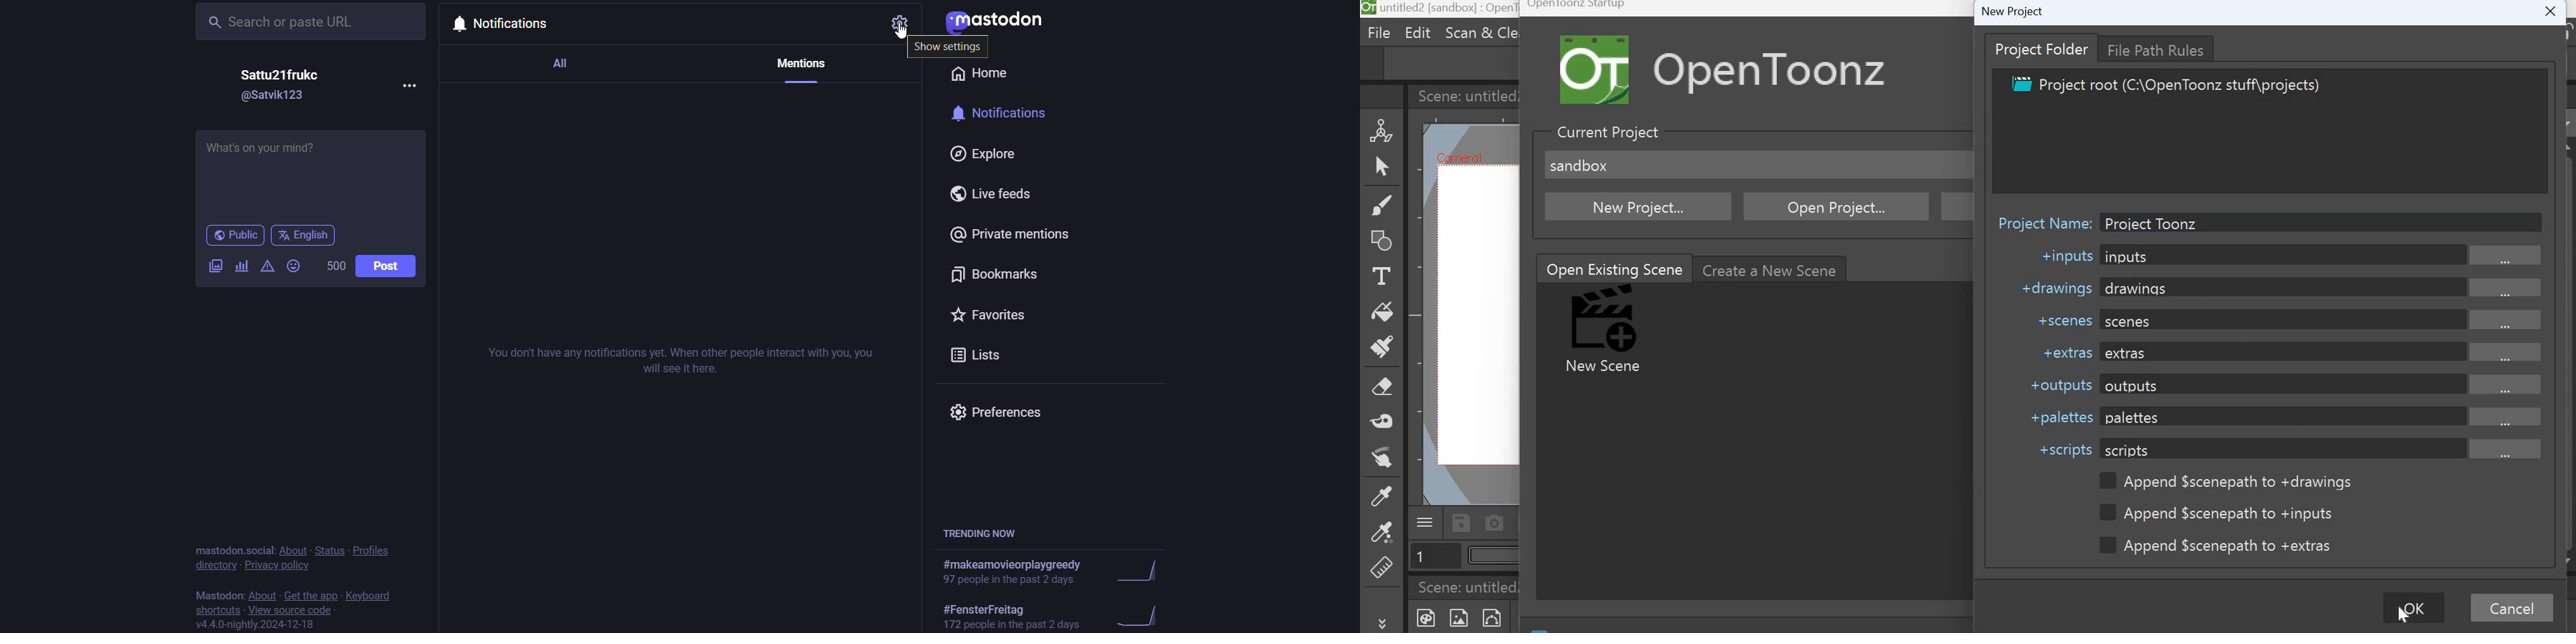 Image resolution: width=2576 pixels, height=644 pixels. I want to click on Eraser tool, so click(1383, 387).